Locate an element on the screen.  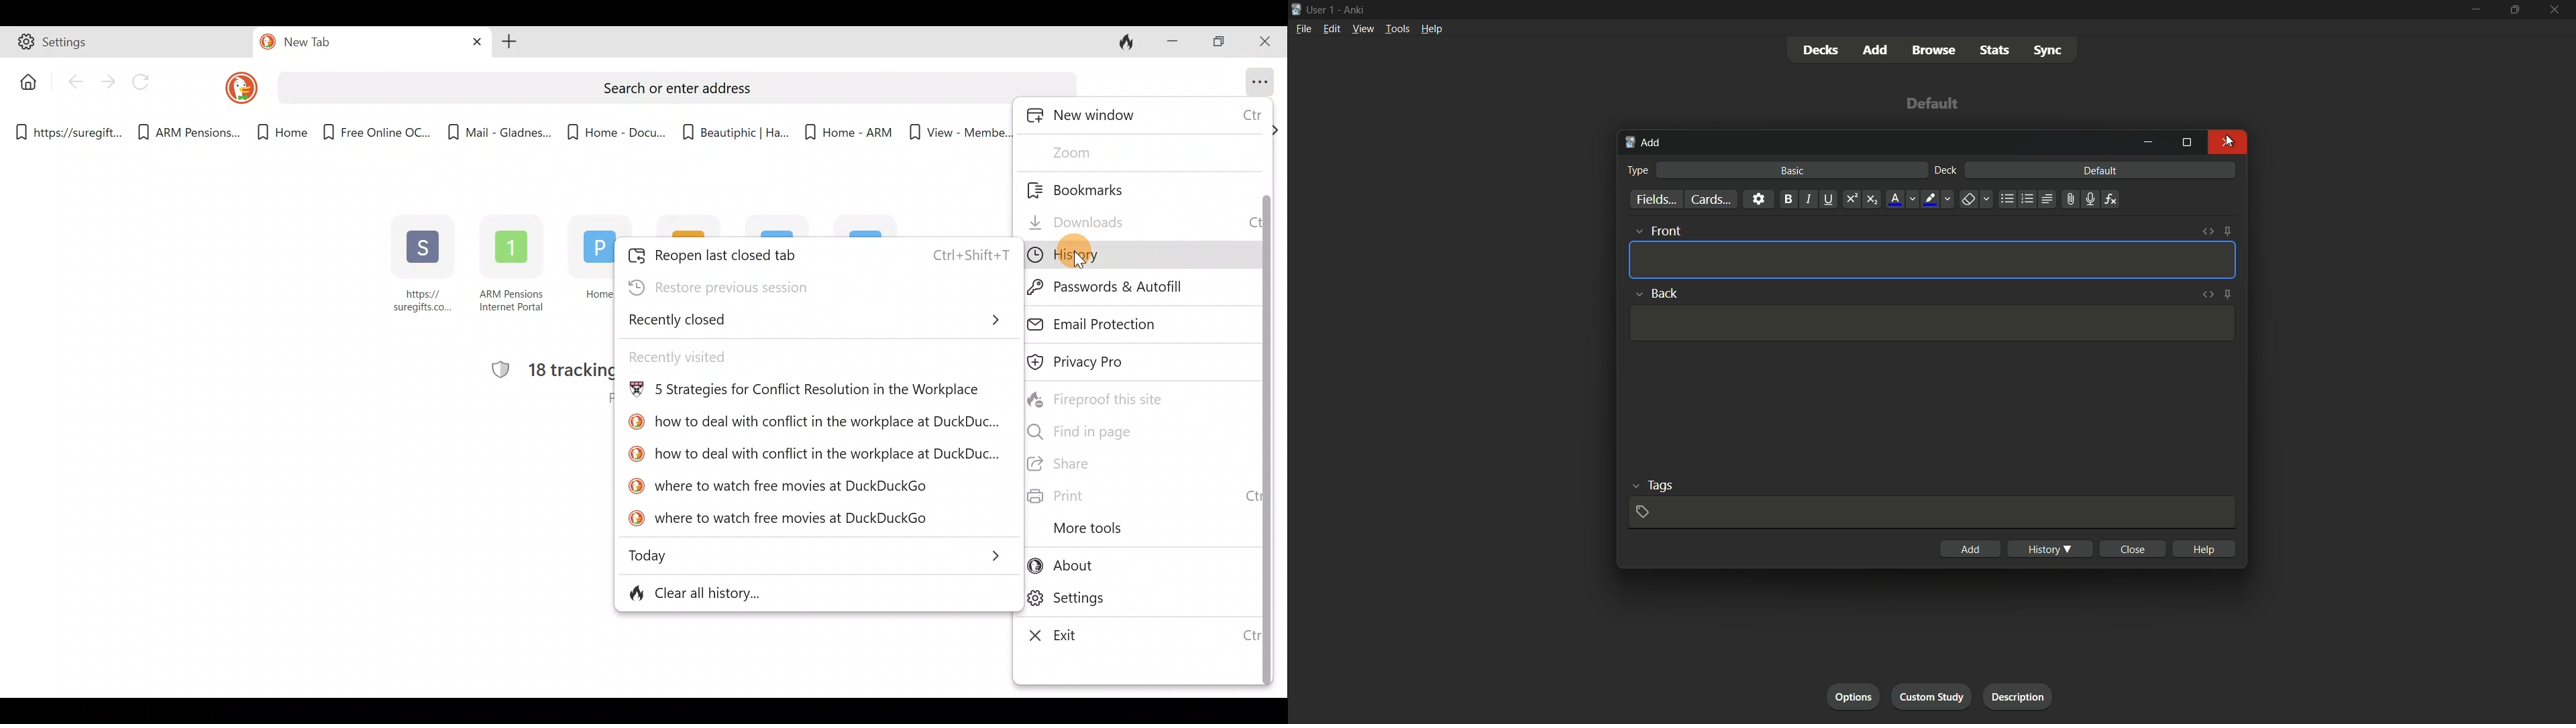
Privacy pro is located at coordinates (1105, 363).